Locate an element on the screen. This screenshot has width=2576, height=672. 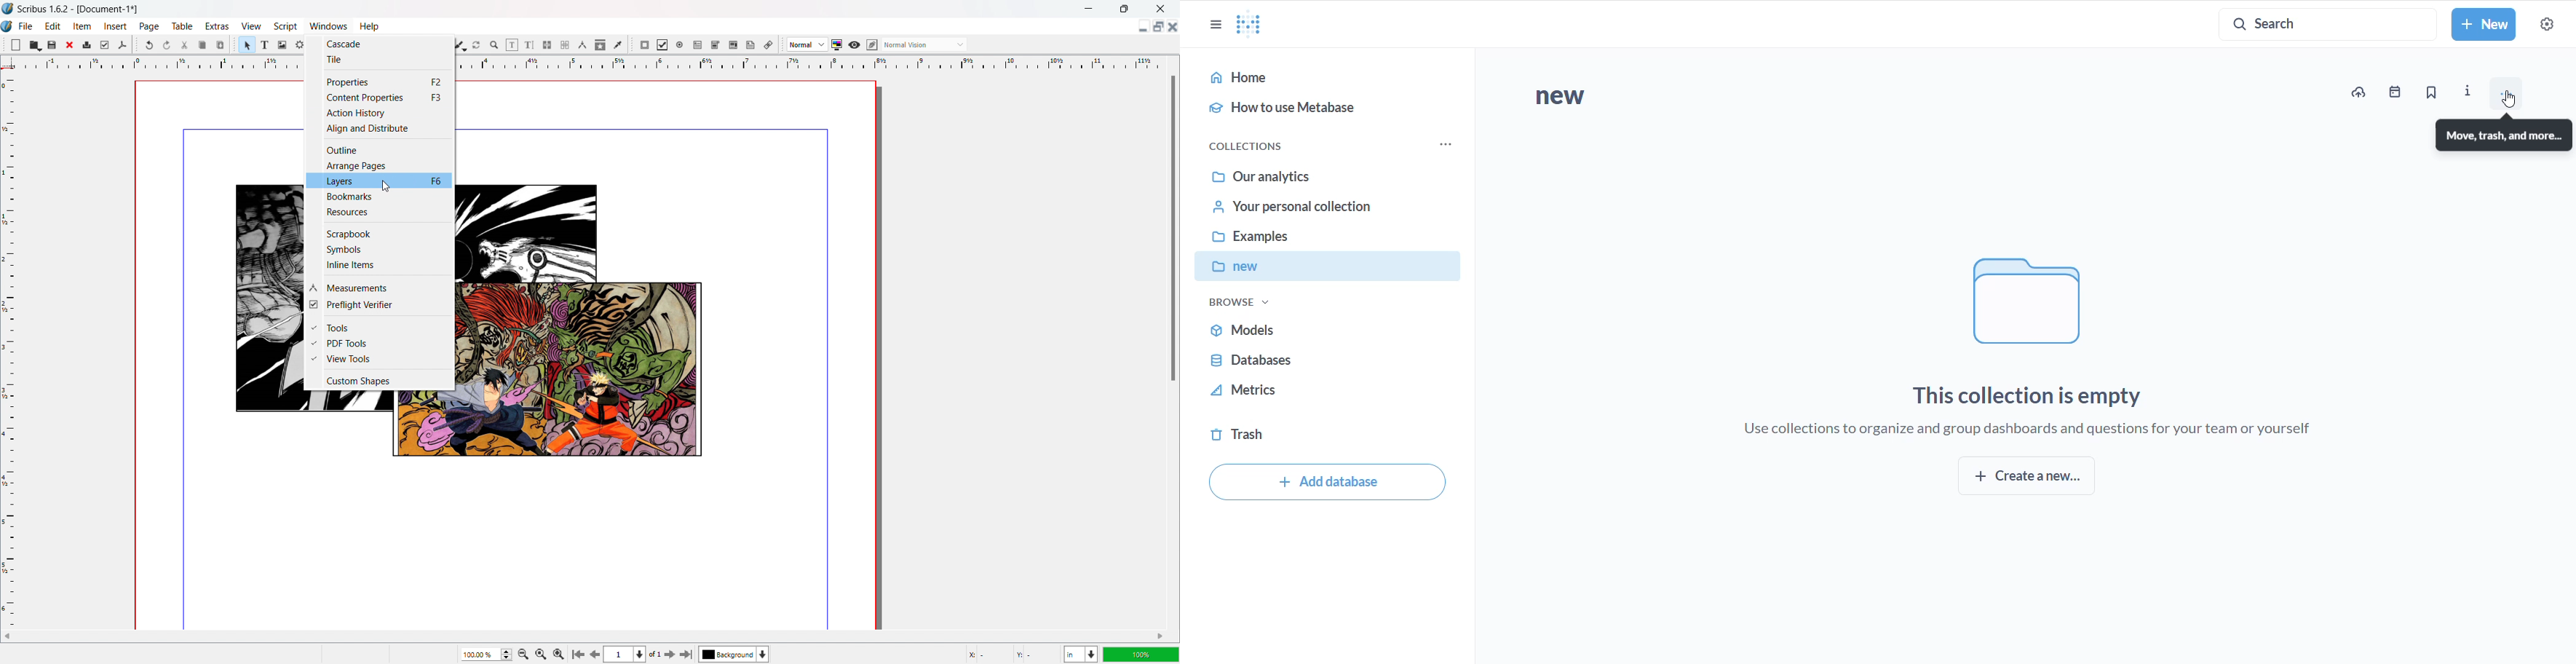
redo is located at coordinates (167, 45).